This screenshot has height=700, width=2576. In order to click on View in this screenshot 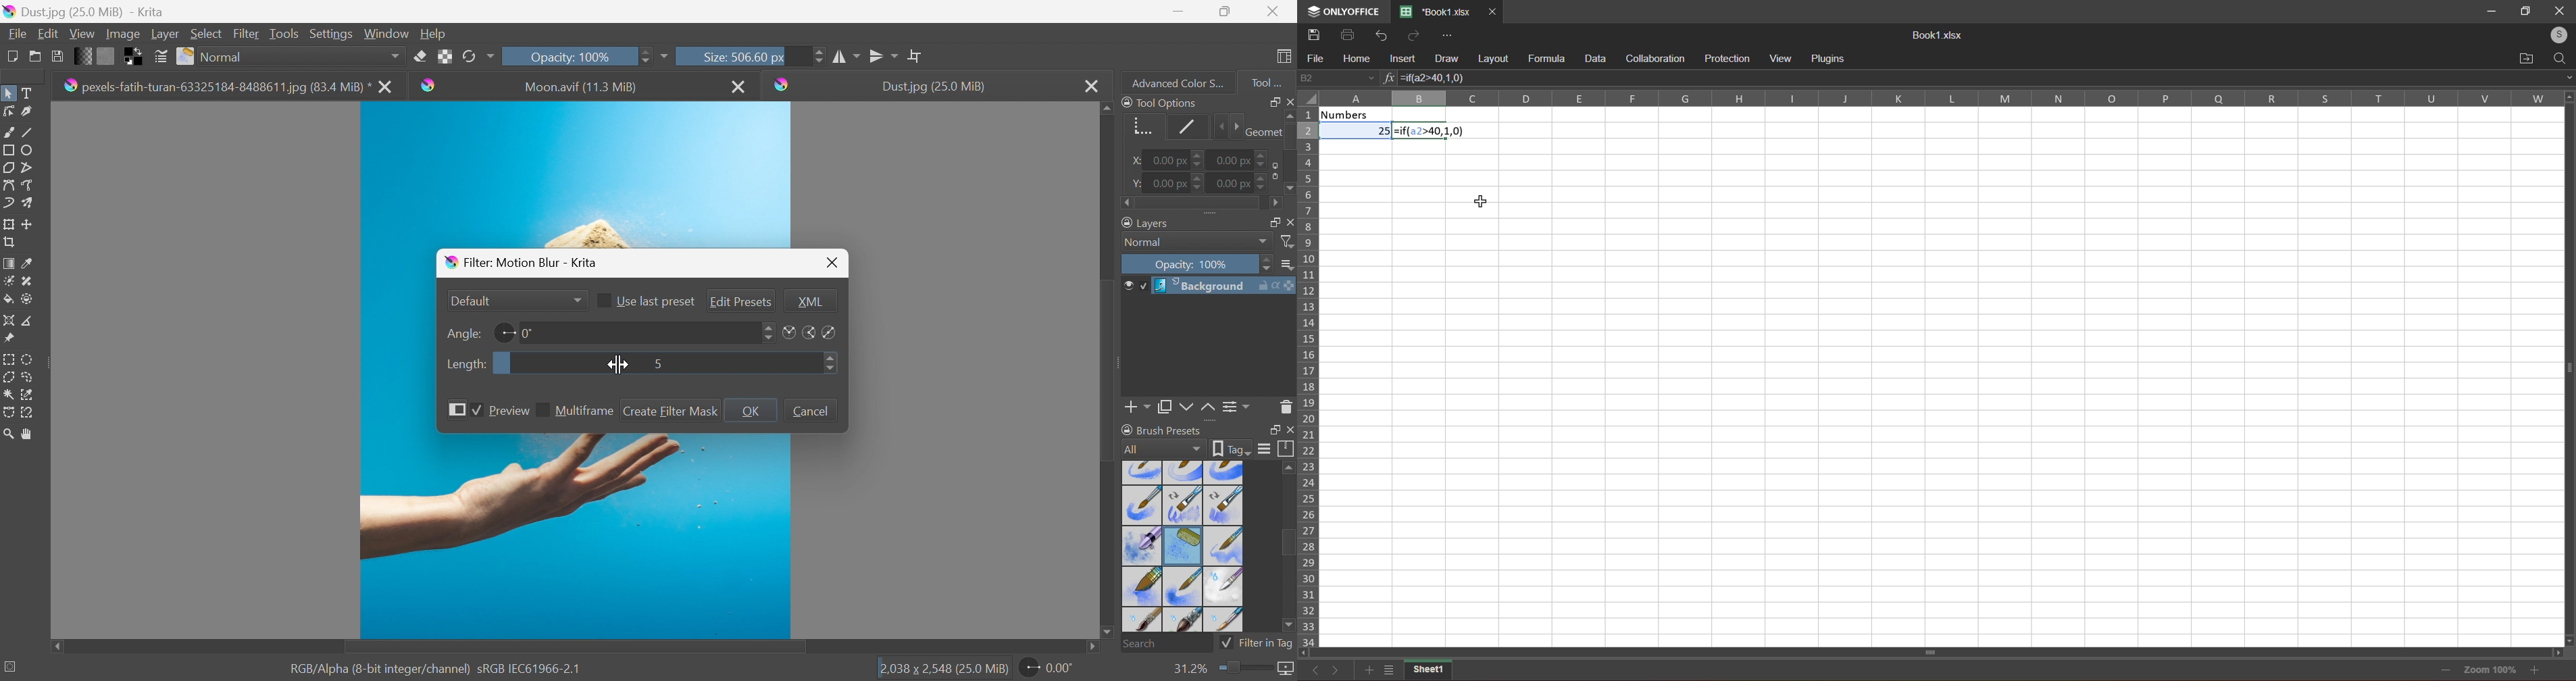, I will do `click(82, 32)`.